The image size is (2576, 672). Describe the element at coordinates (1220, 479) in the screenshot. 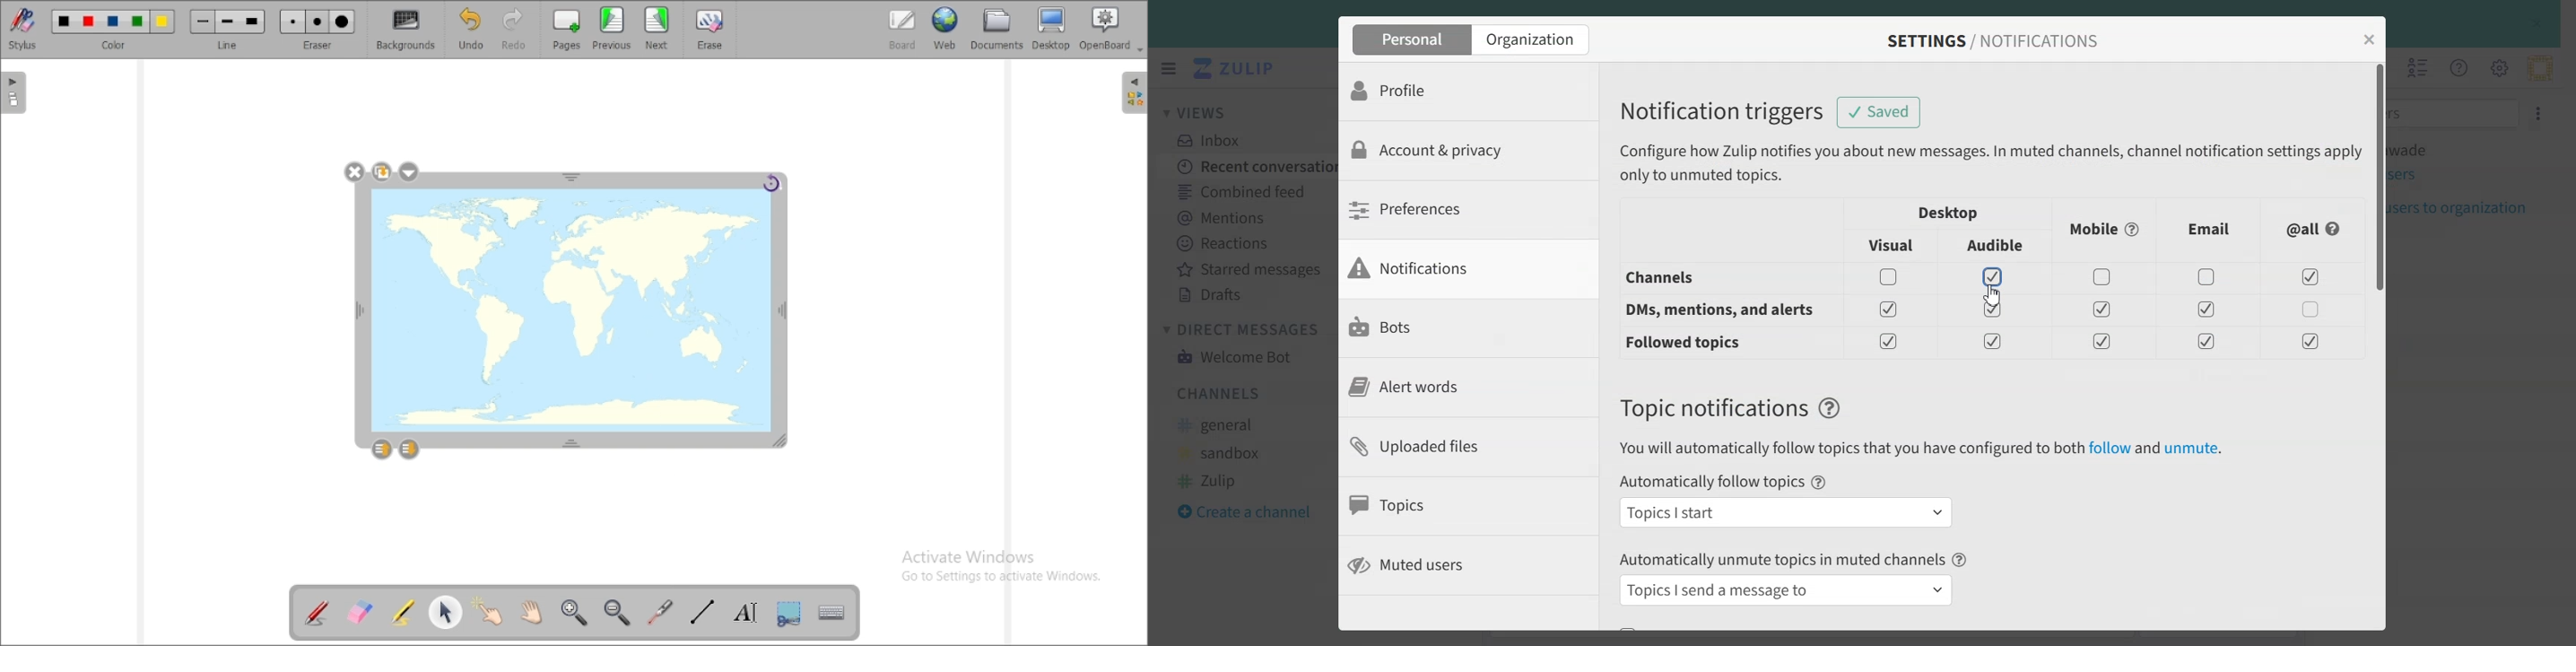

I see `#Zulip` at that location.